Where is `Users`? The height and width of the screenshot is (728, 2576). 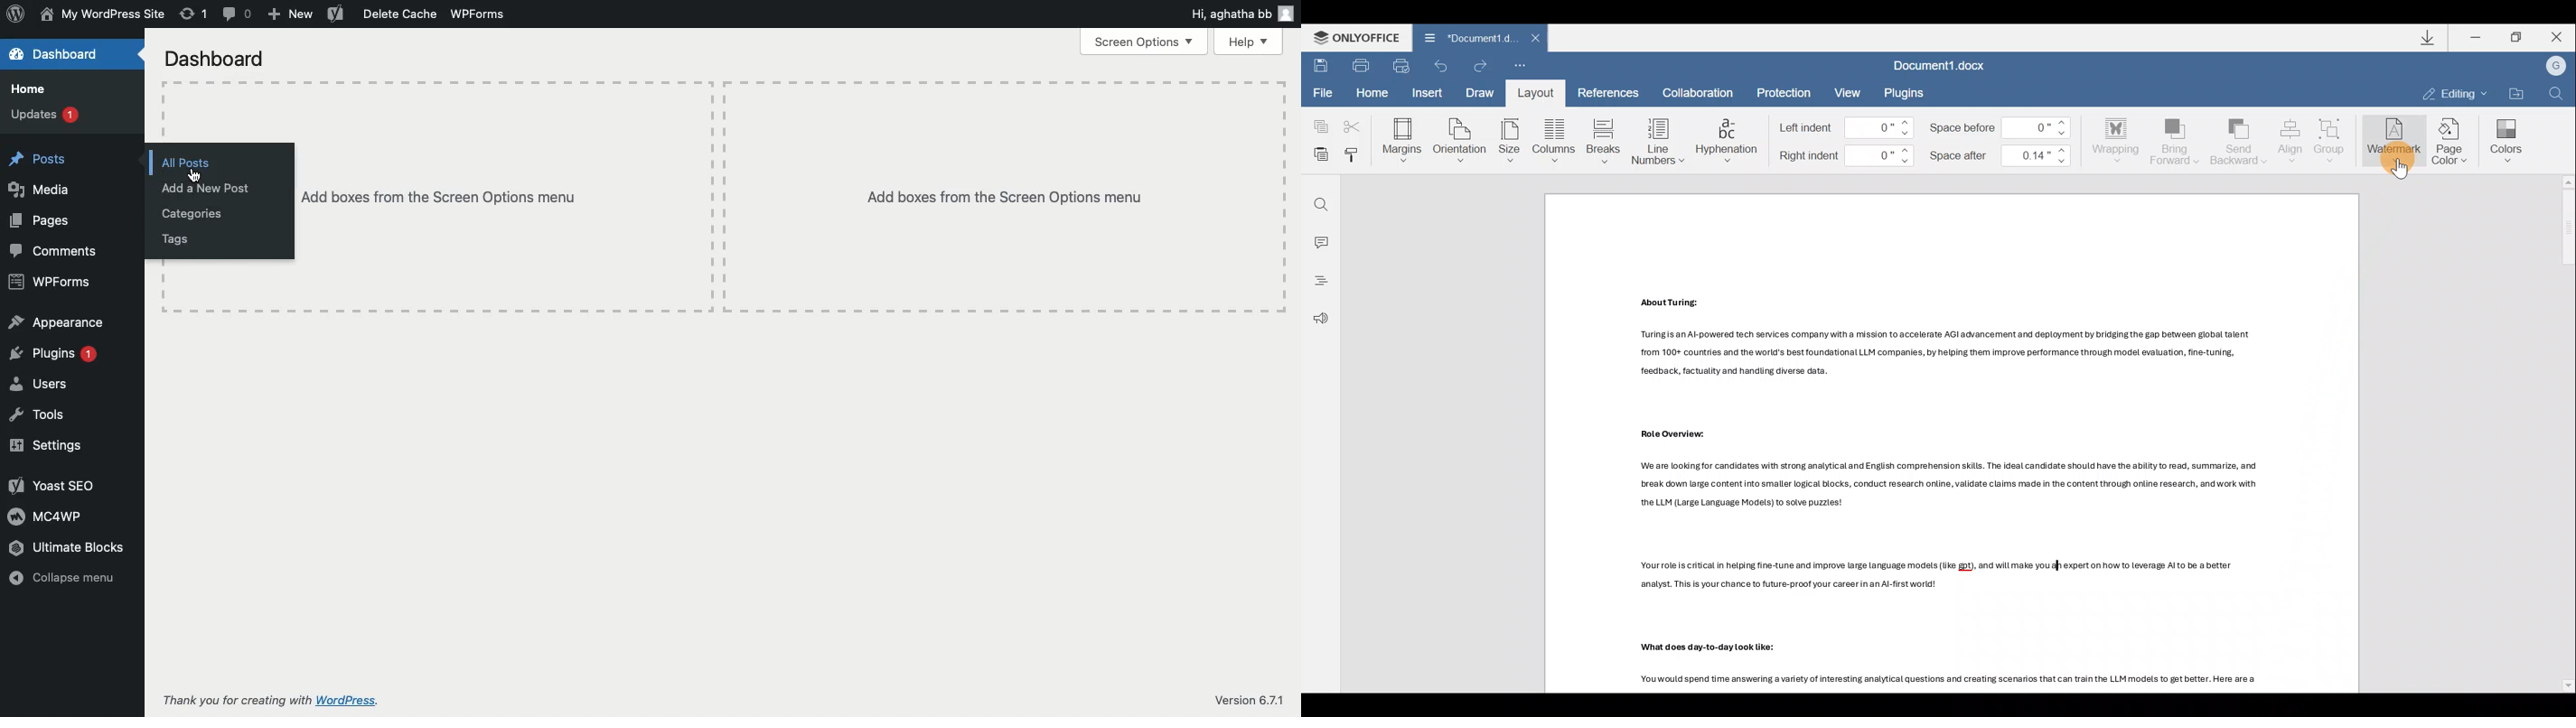 Users is located at coordinates (42, 386).